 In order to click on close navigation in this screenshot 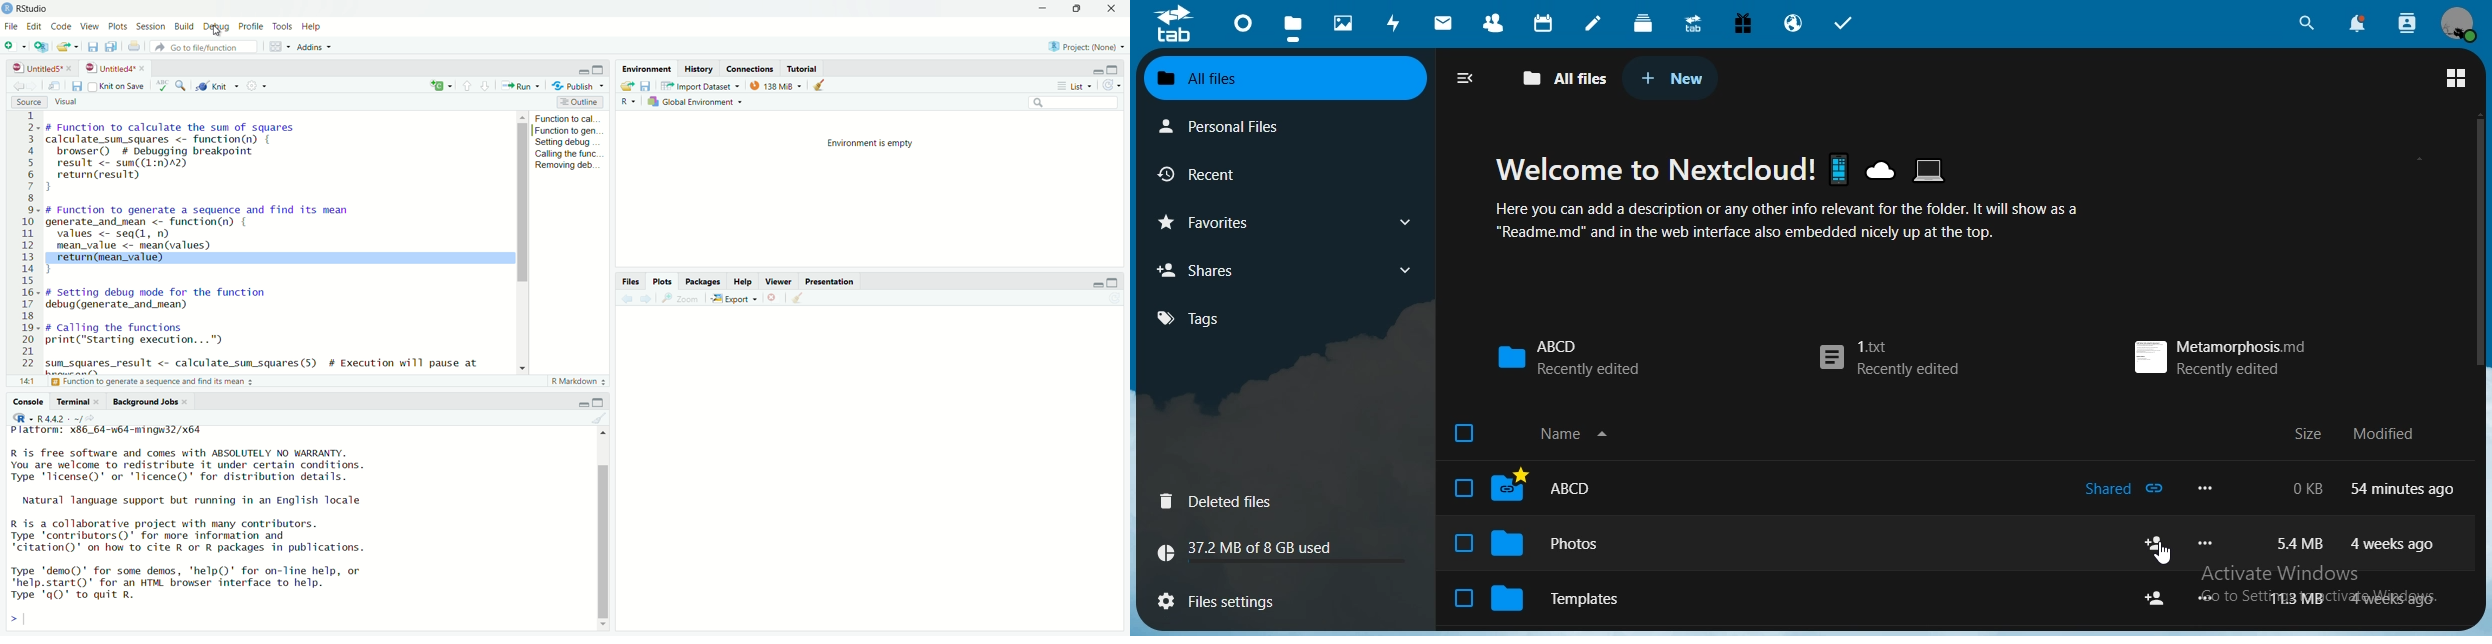, I will do `click(1470, 78)`.